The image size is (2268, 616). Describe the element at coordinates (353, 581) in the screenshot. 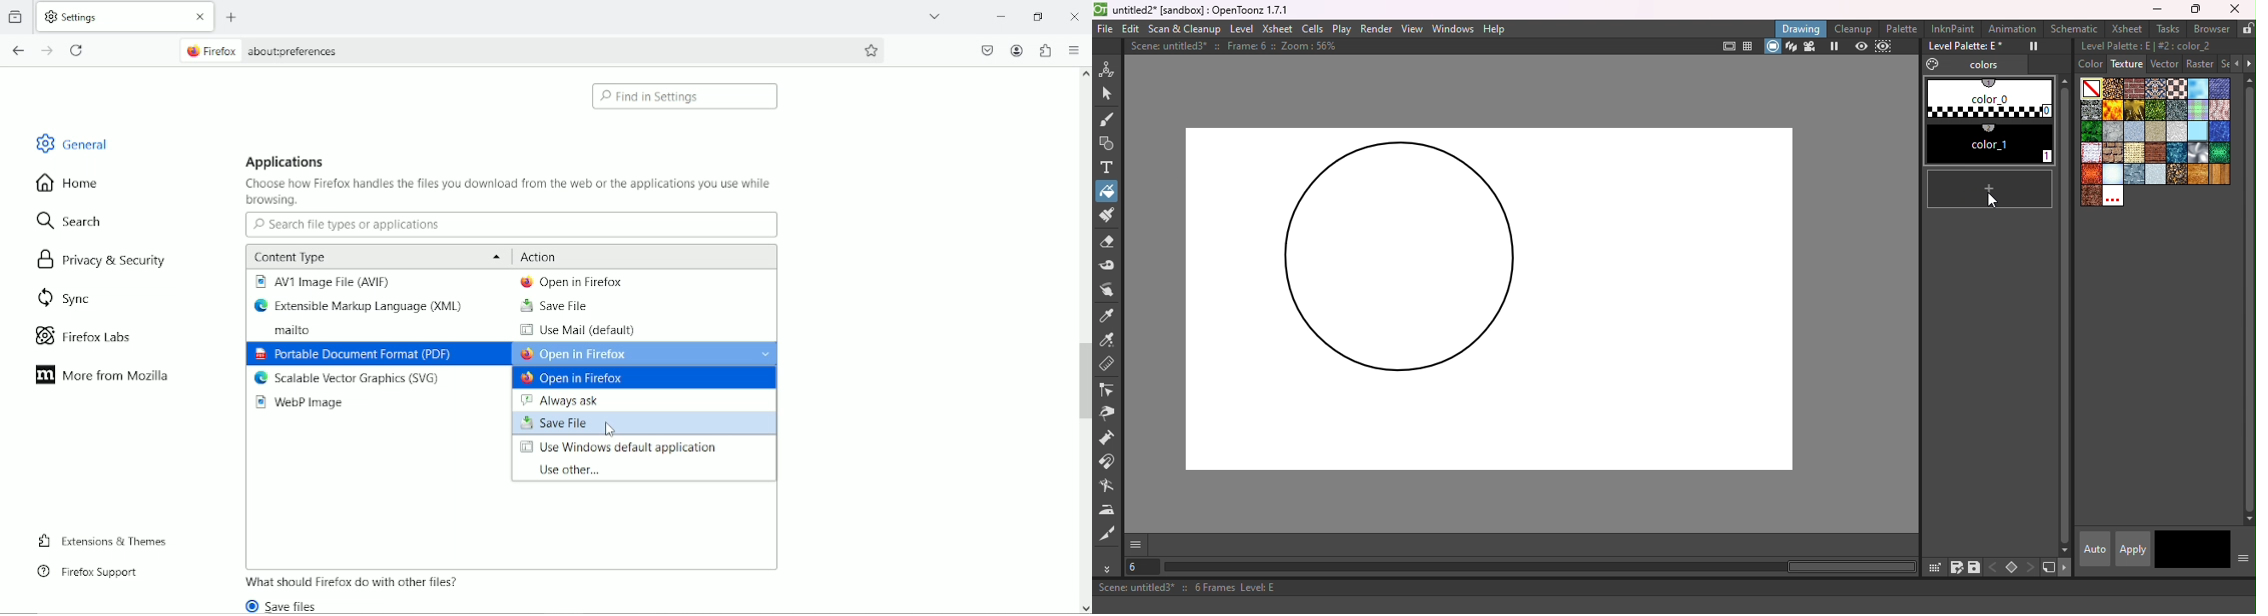

I see `What should Firefox do with other files?` at that location.